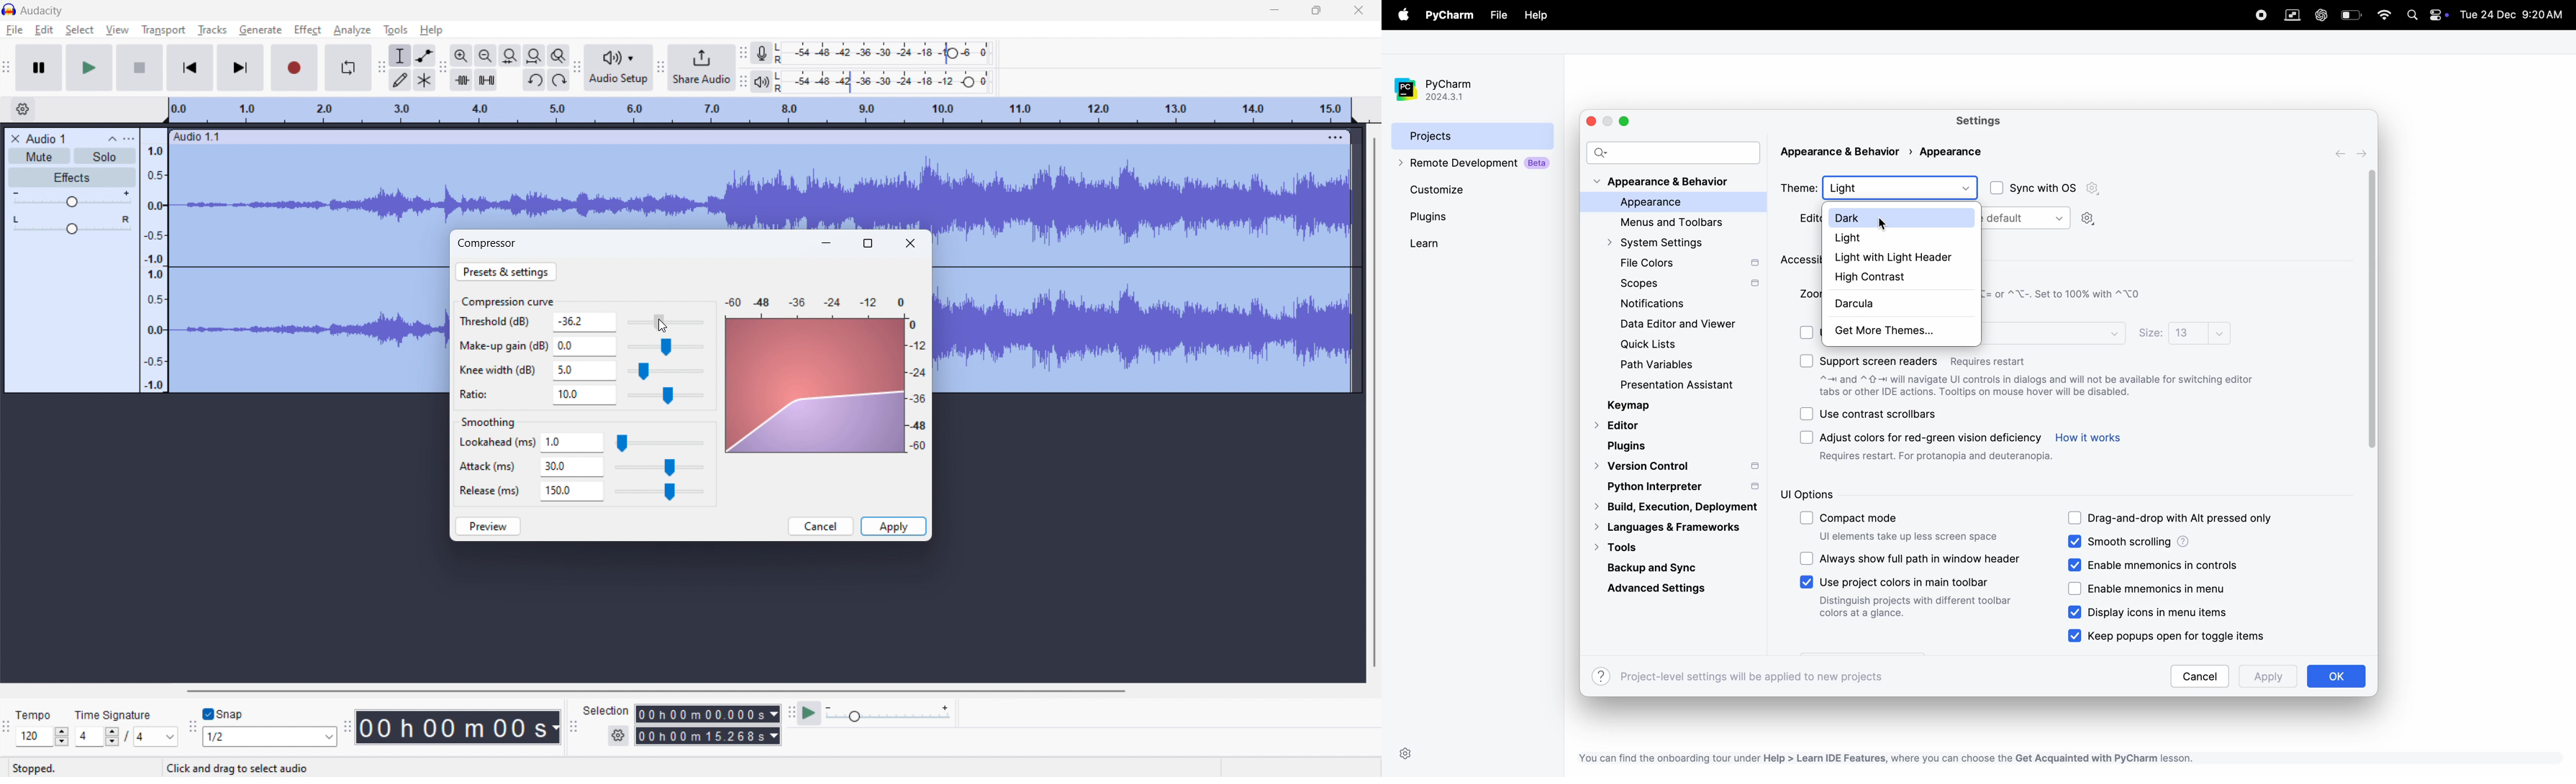 The height and width of the screenshot is (784, 2576). What do you see at coordinates (2352, 15) in the screenshot?
I see `battery` at bounding box center [2352, 15].